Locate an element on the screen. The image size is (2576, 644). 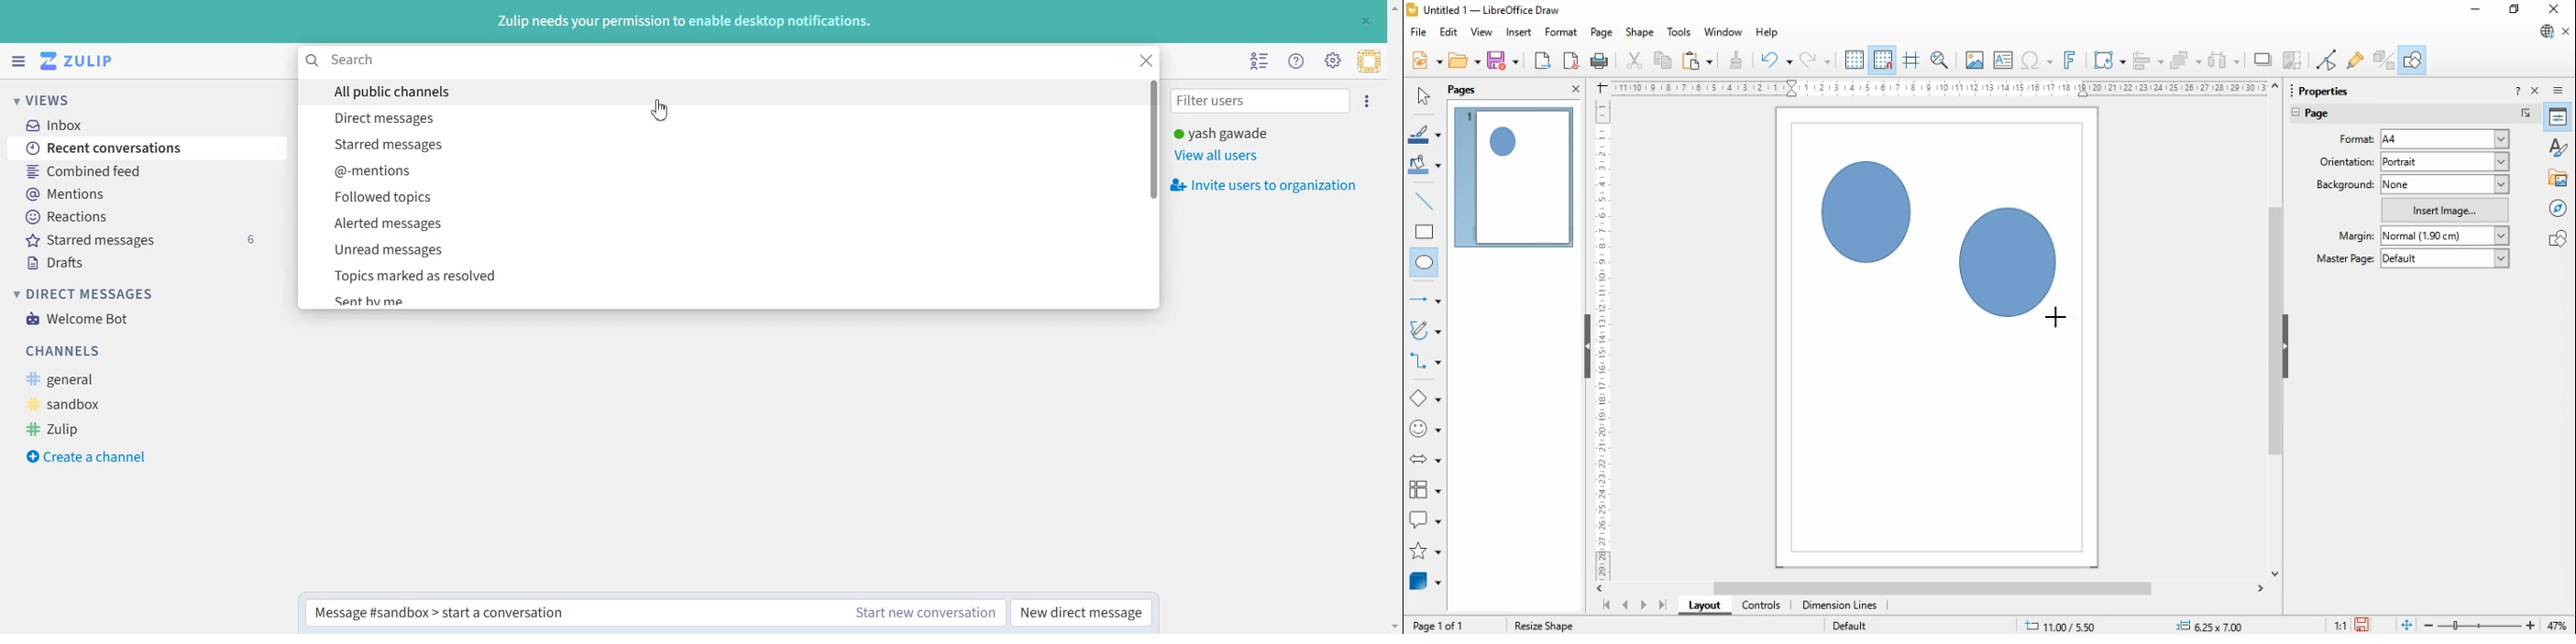
Combined feed is located at coordinates (145, 172).